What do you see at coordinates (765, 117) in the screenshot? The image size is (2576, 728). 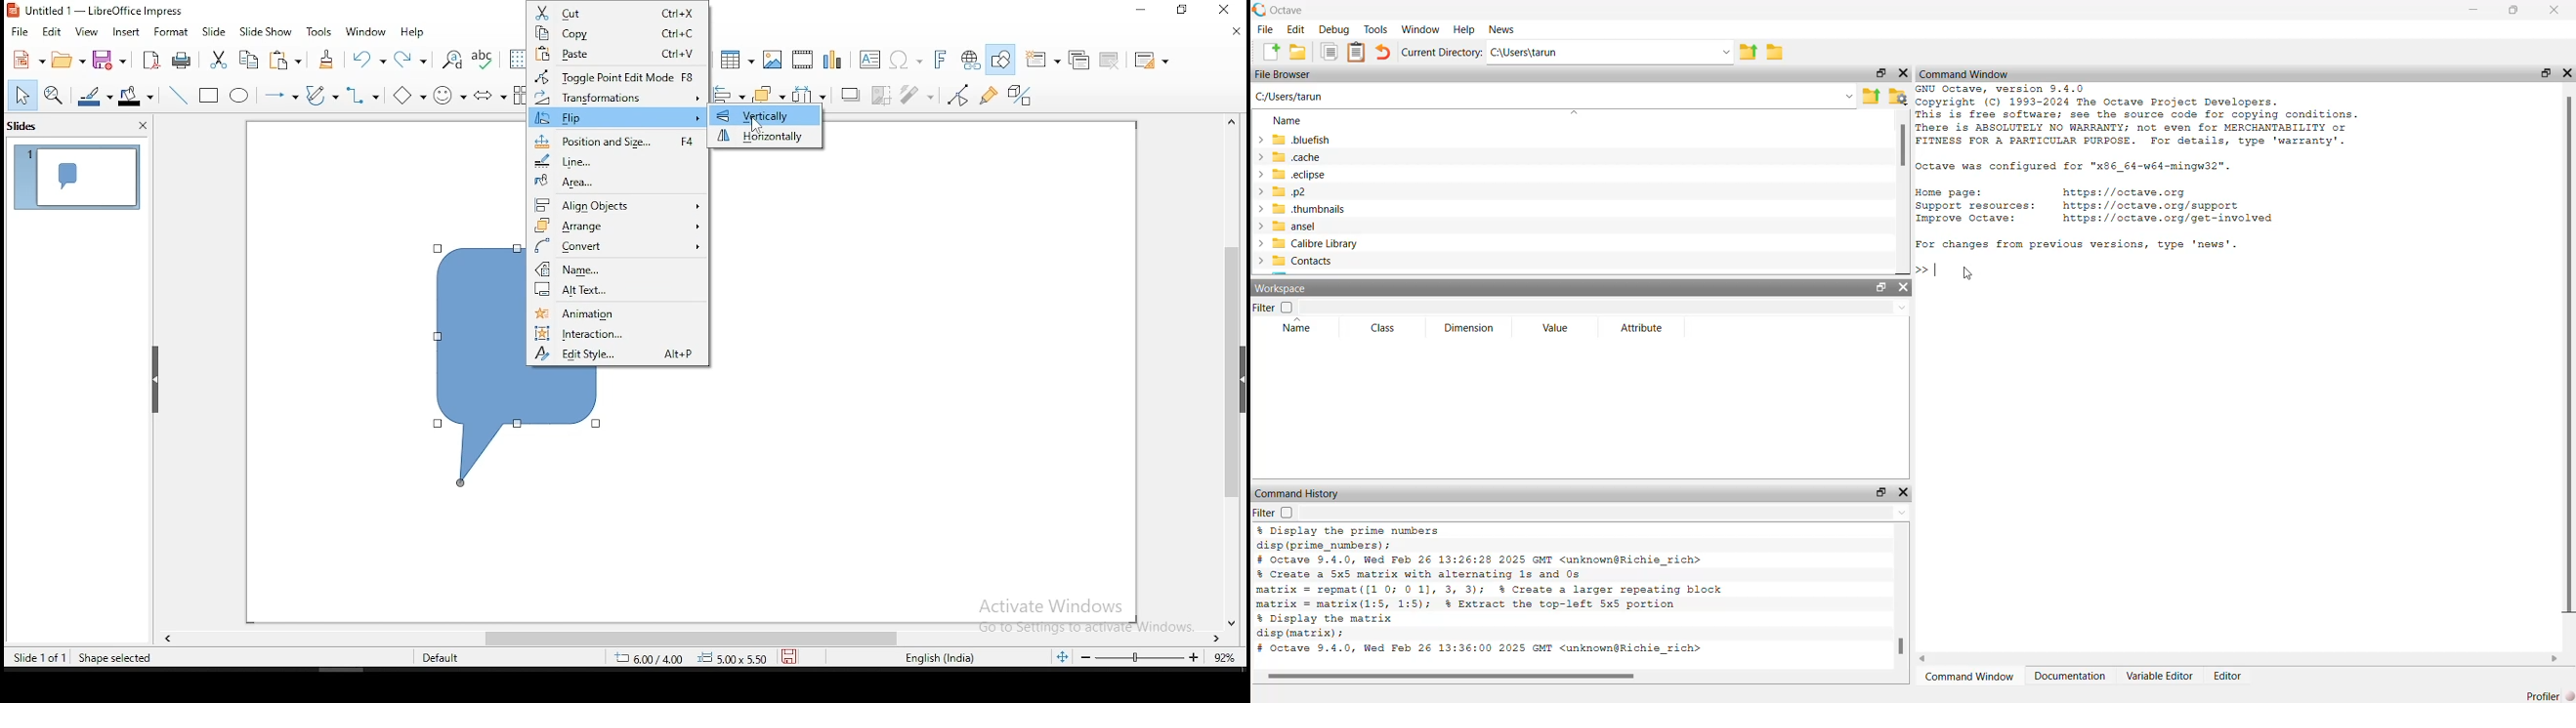 I see `vertically` at bounding box center [765, 117].